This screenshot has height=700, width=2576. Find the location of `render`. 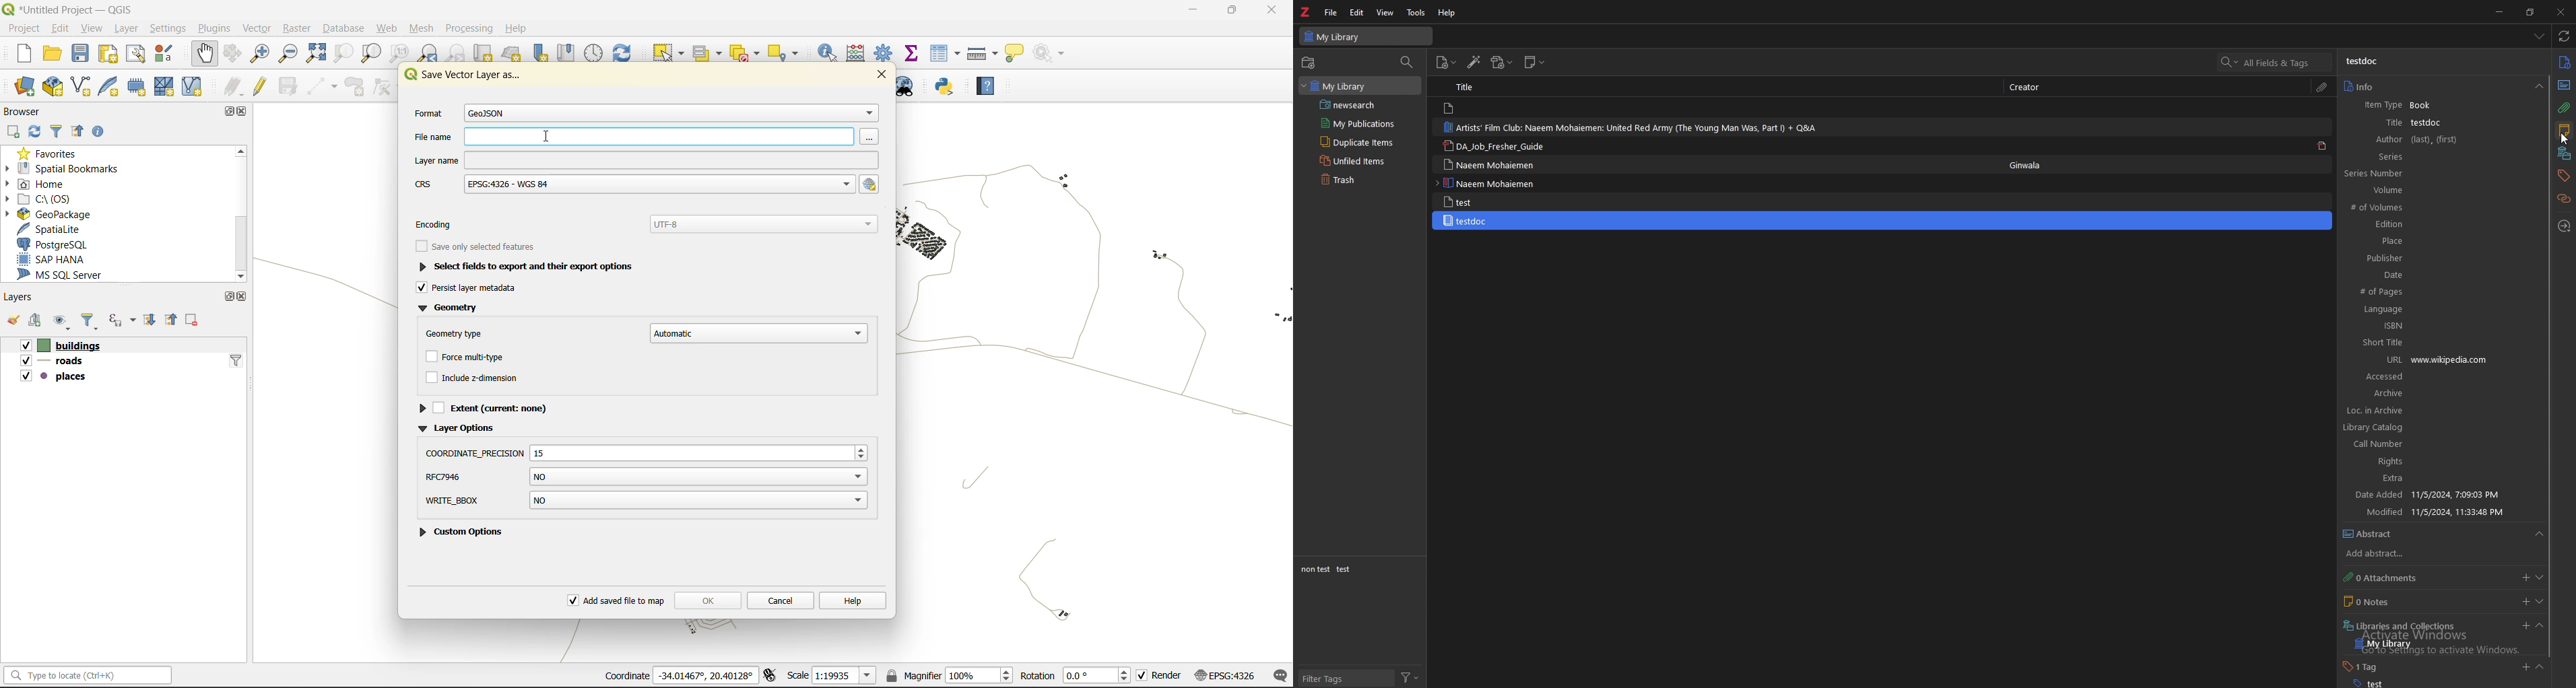

render is located at coordinates (1160, 676).